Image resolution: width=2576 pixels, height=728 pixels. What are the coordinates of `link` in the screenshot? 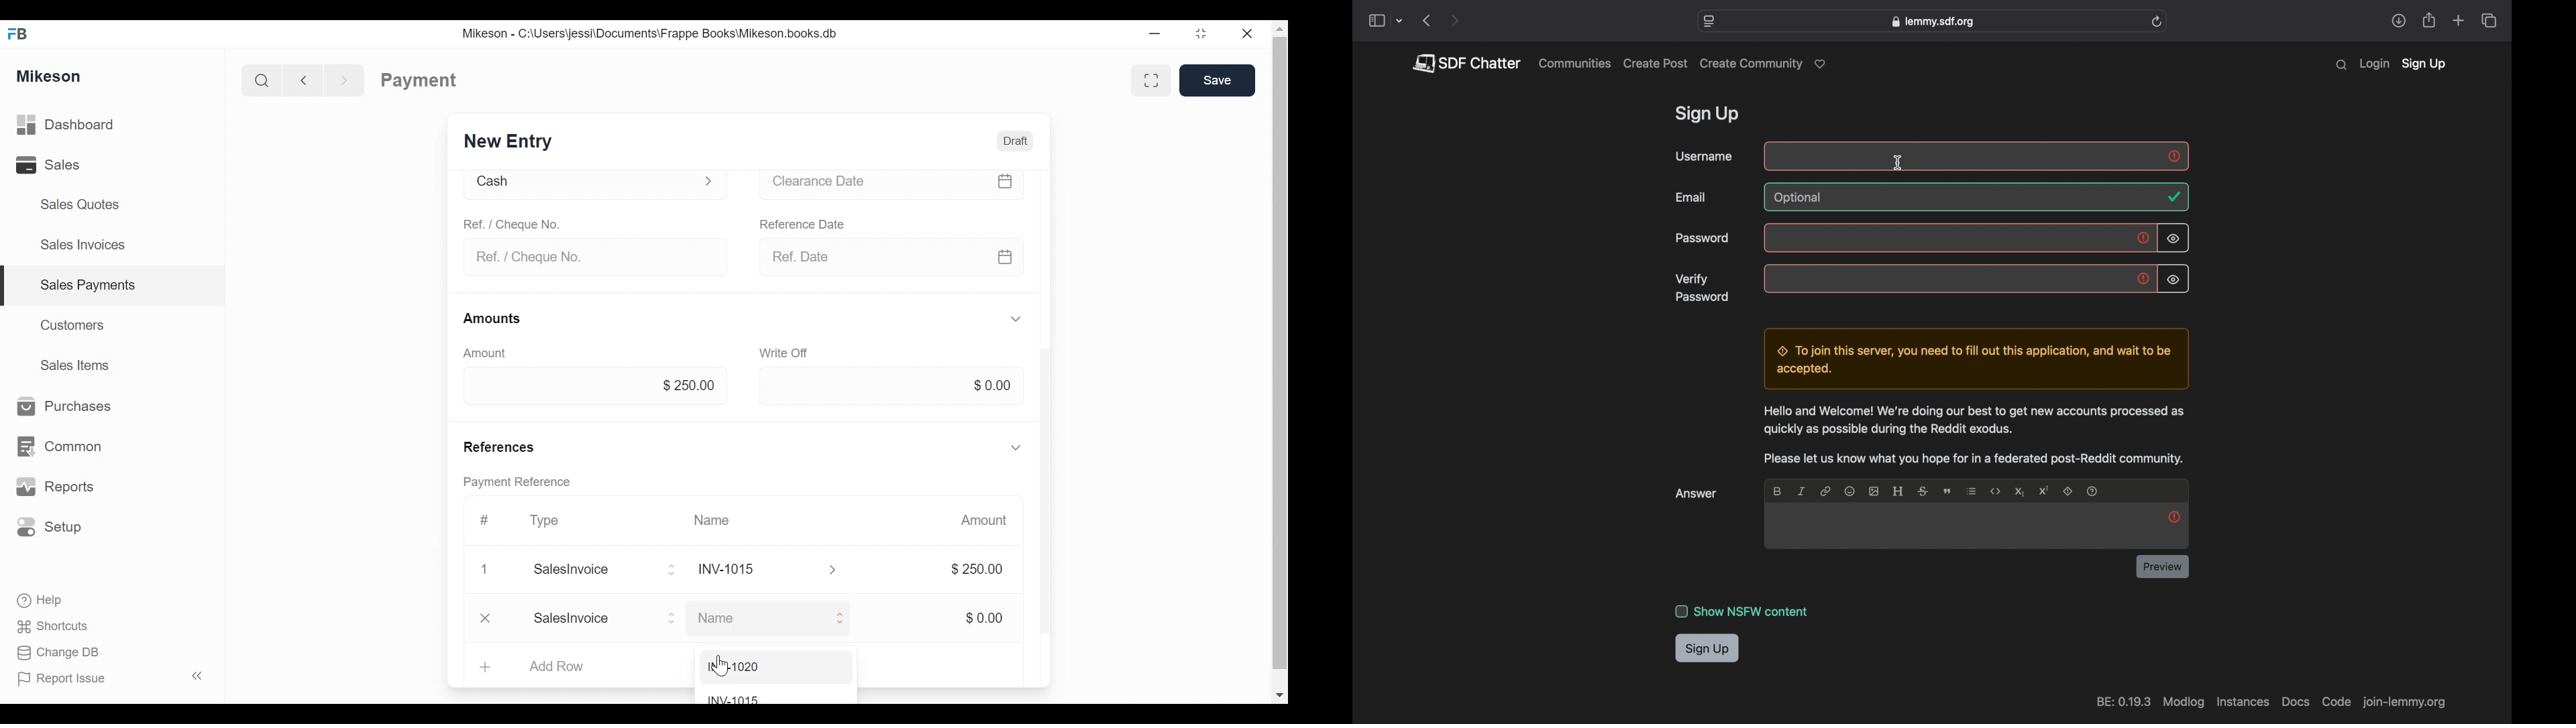 It's located at (1825, 491).